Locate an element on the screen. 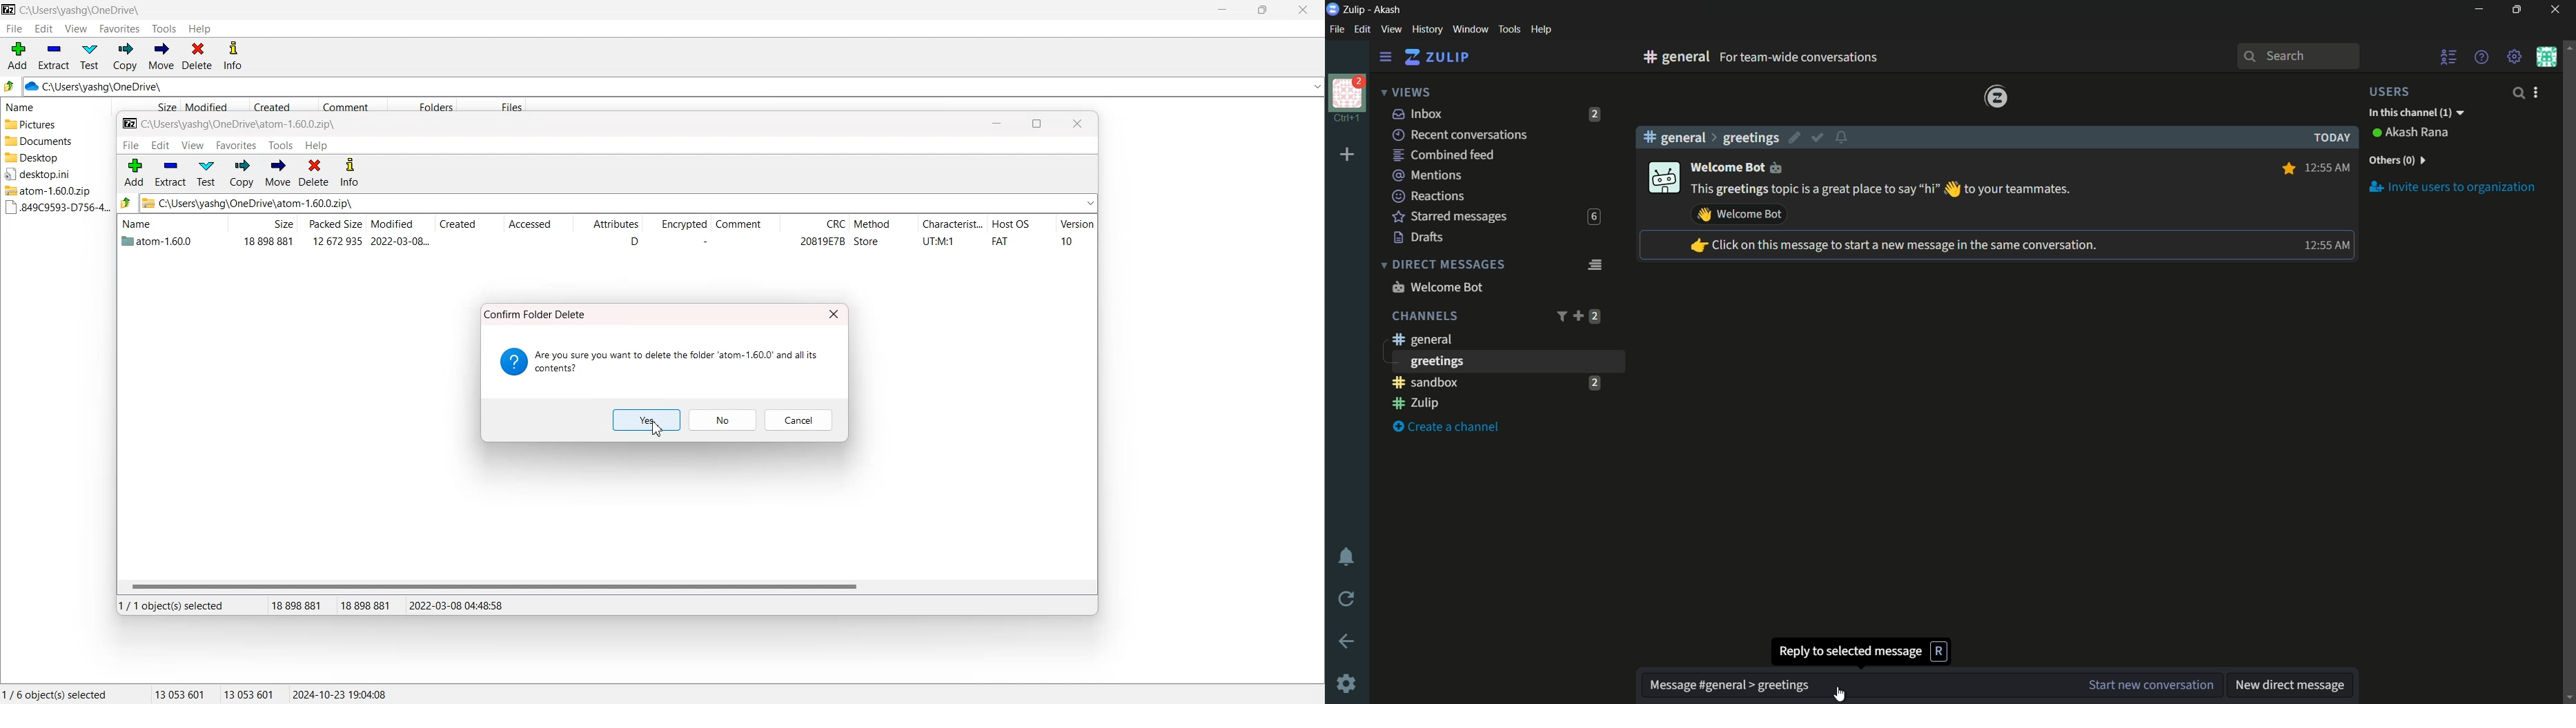  tools menu is located at coordinates (1509, 29).